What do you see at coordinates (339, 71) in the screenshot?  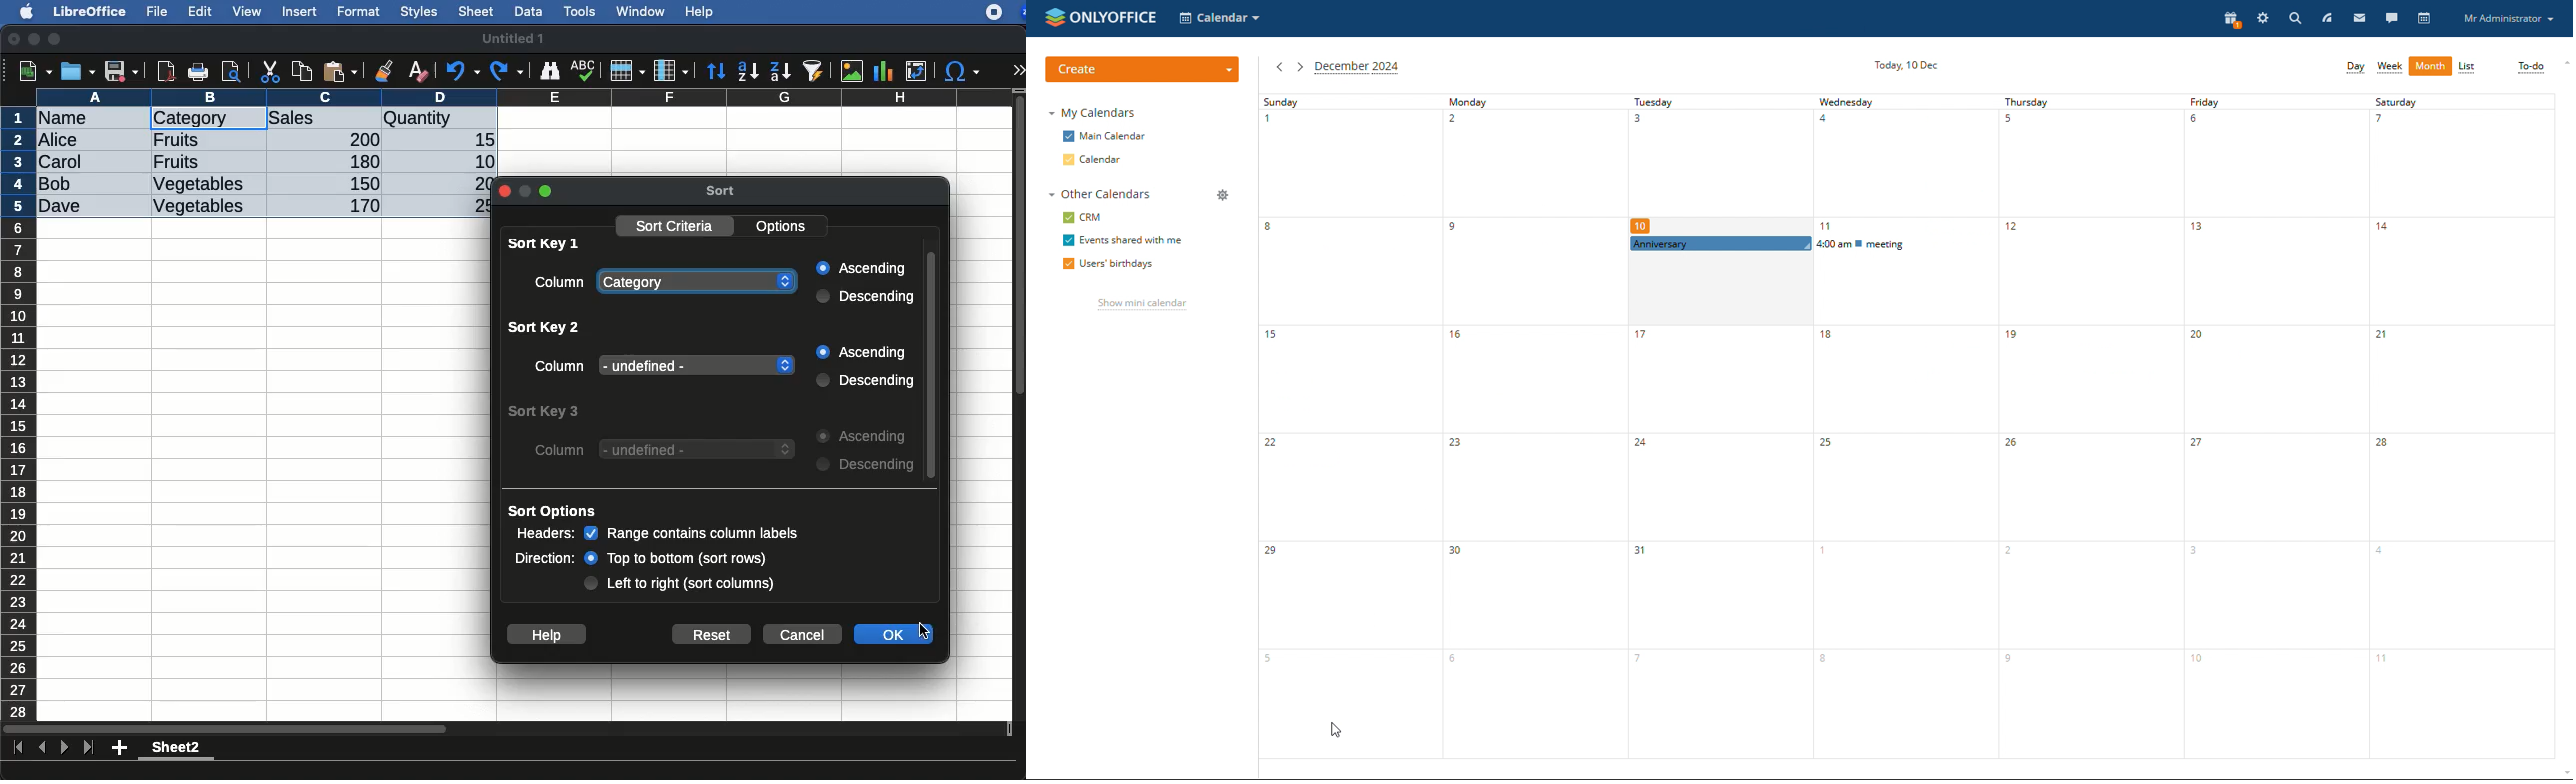 I see `paste` at bounding box center [339, 71].